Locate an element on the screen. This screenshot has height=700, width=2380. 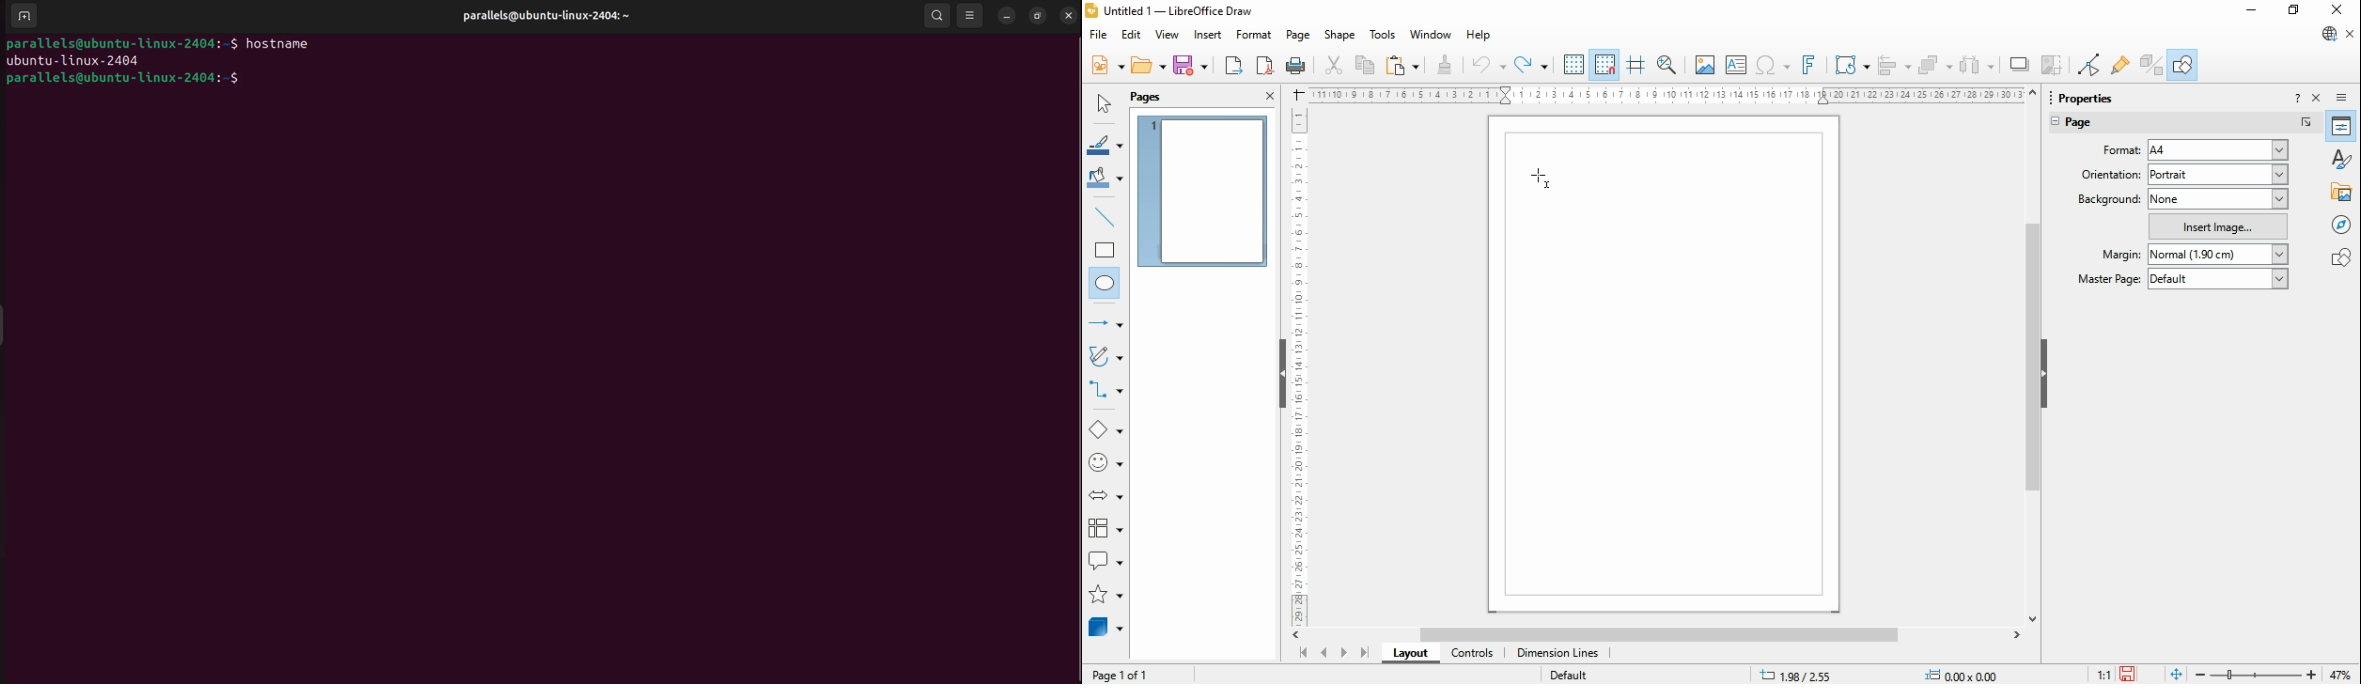
page is located at coordinates (1299, 35).